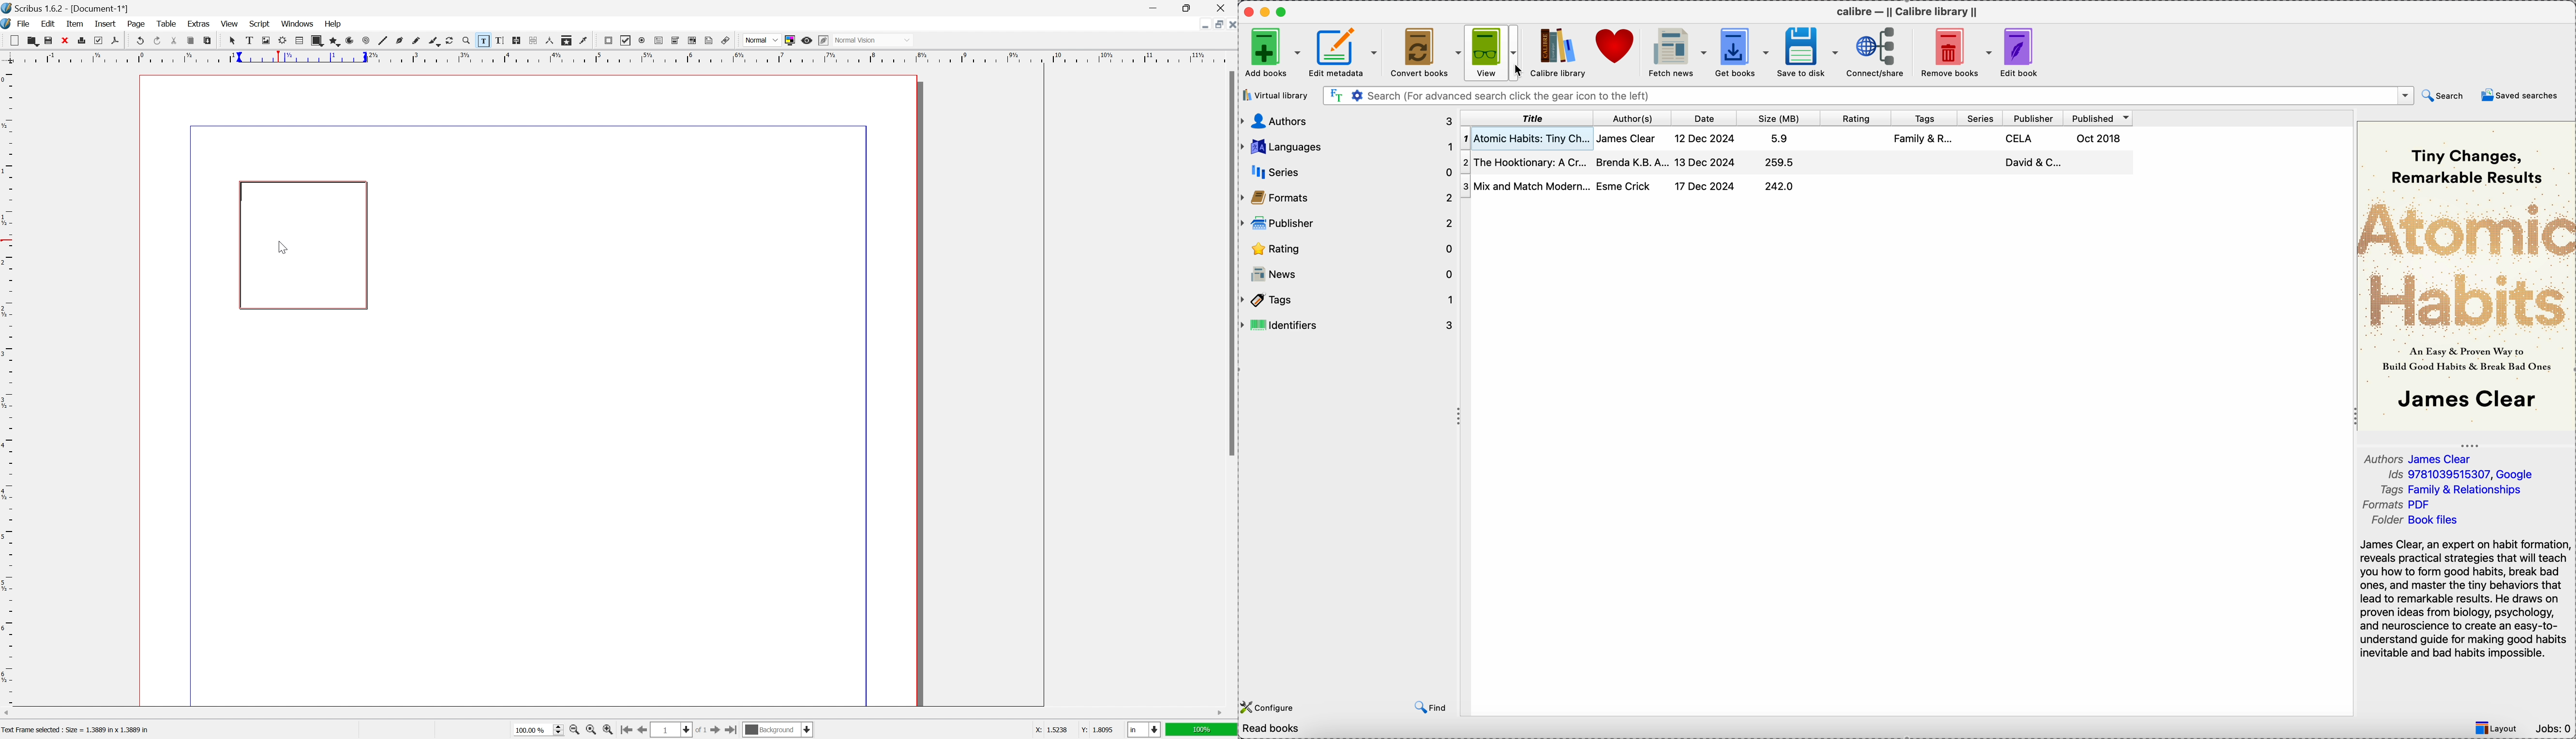 The image size is (2576, 756). What do you see at coordinates (282, 245) in the screenshot?
I see `cursor` at bounding box center [282, 245].